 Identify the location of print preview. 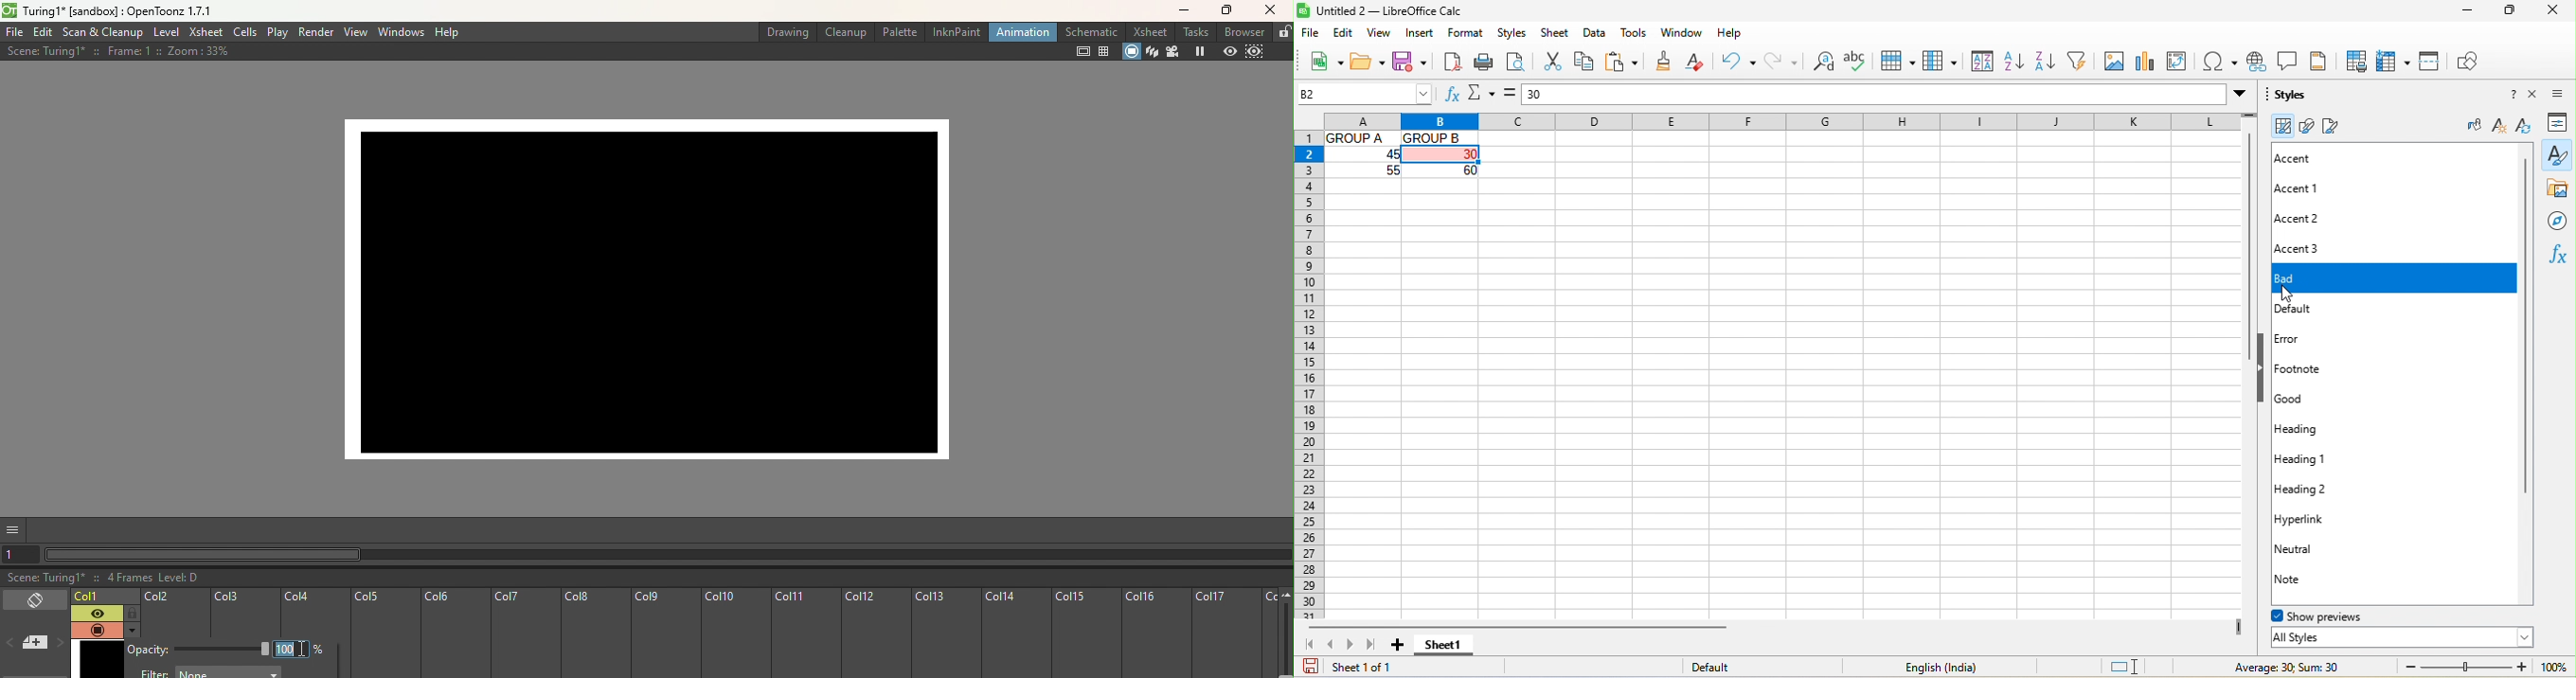
(1515, 63).